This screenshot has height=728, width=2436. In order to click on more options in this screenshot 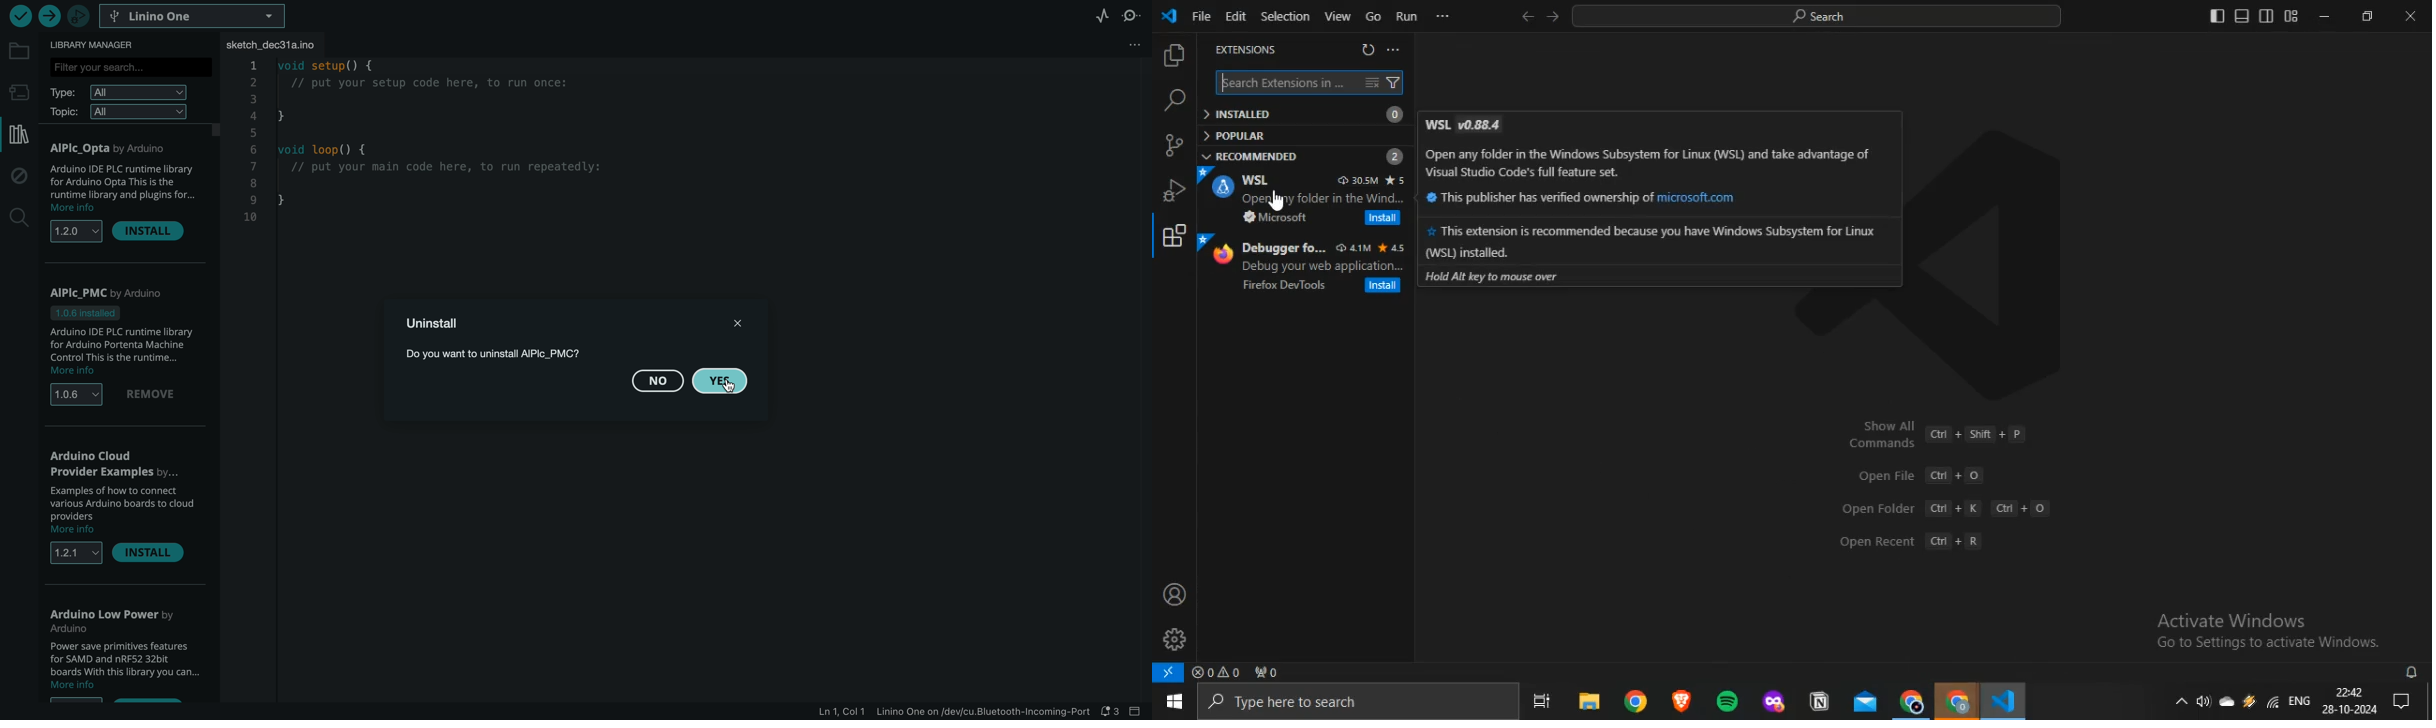, I will do `click(1442, 15)`.